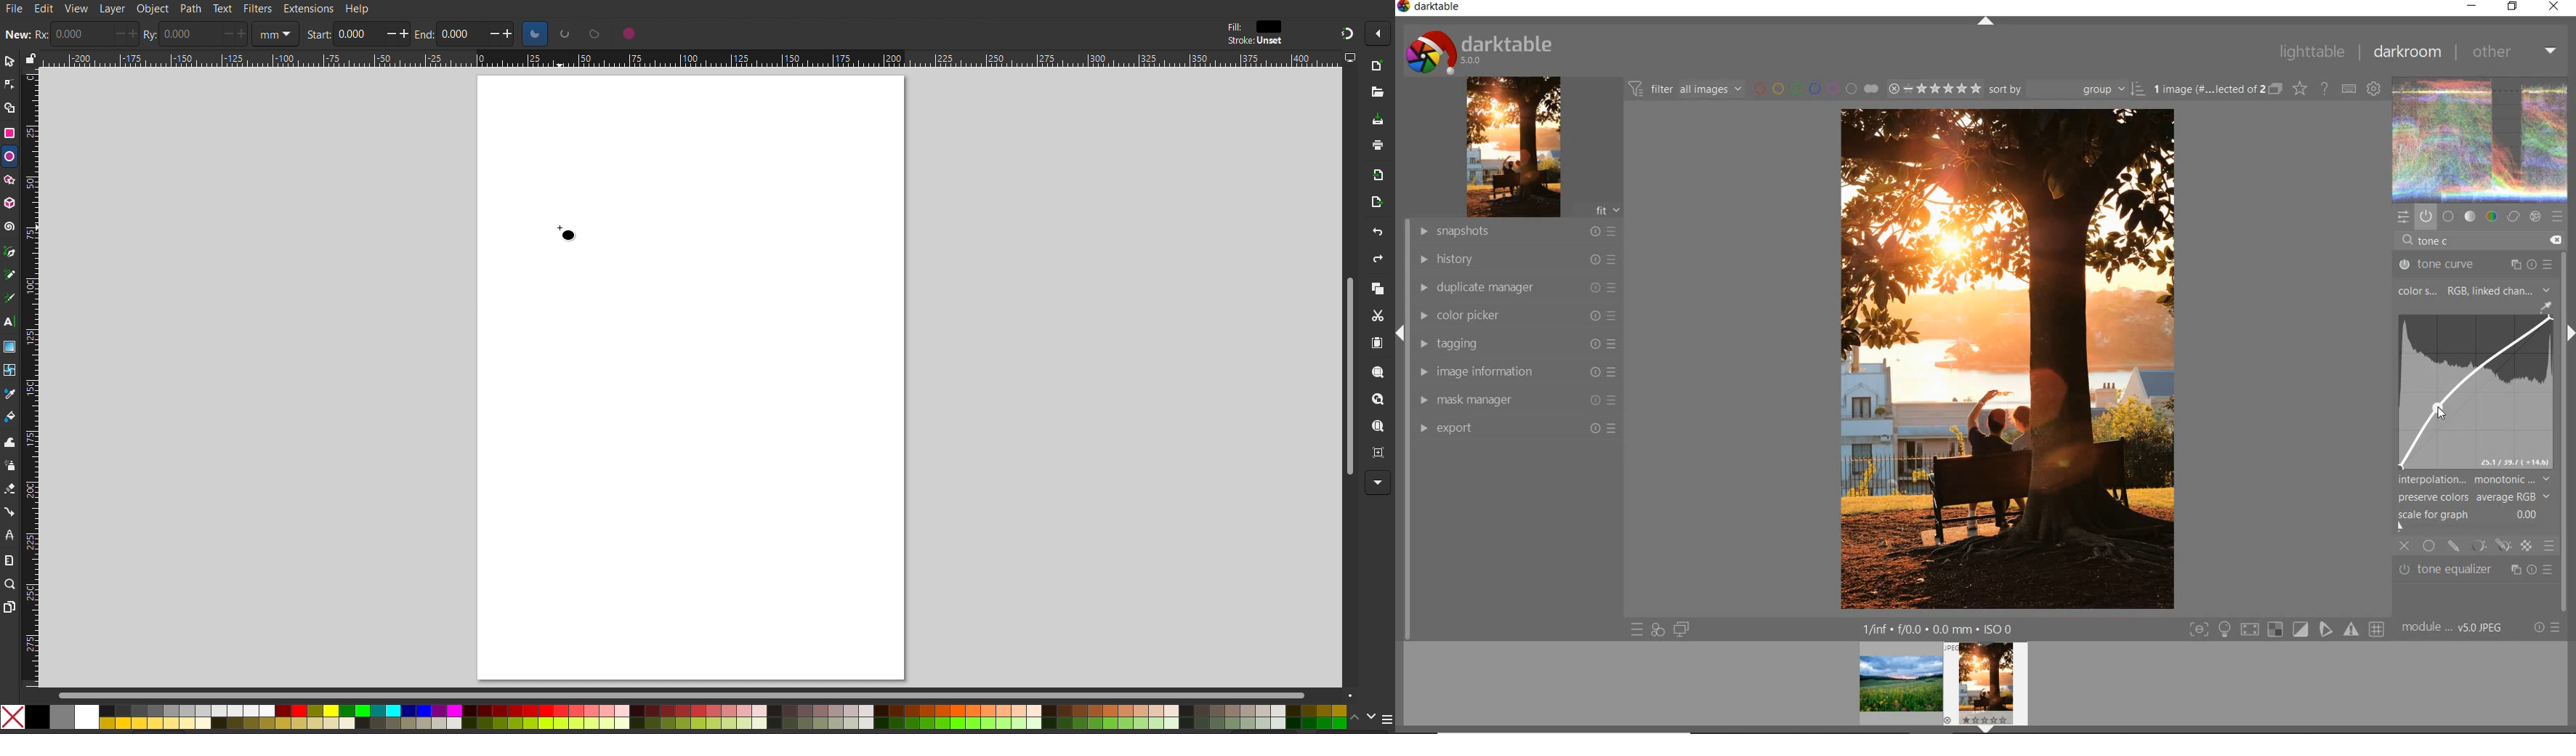 The image size is (2576, 756). I want to click on expand/collapse, so click(1987, 24).